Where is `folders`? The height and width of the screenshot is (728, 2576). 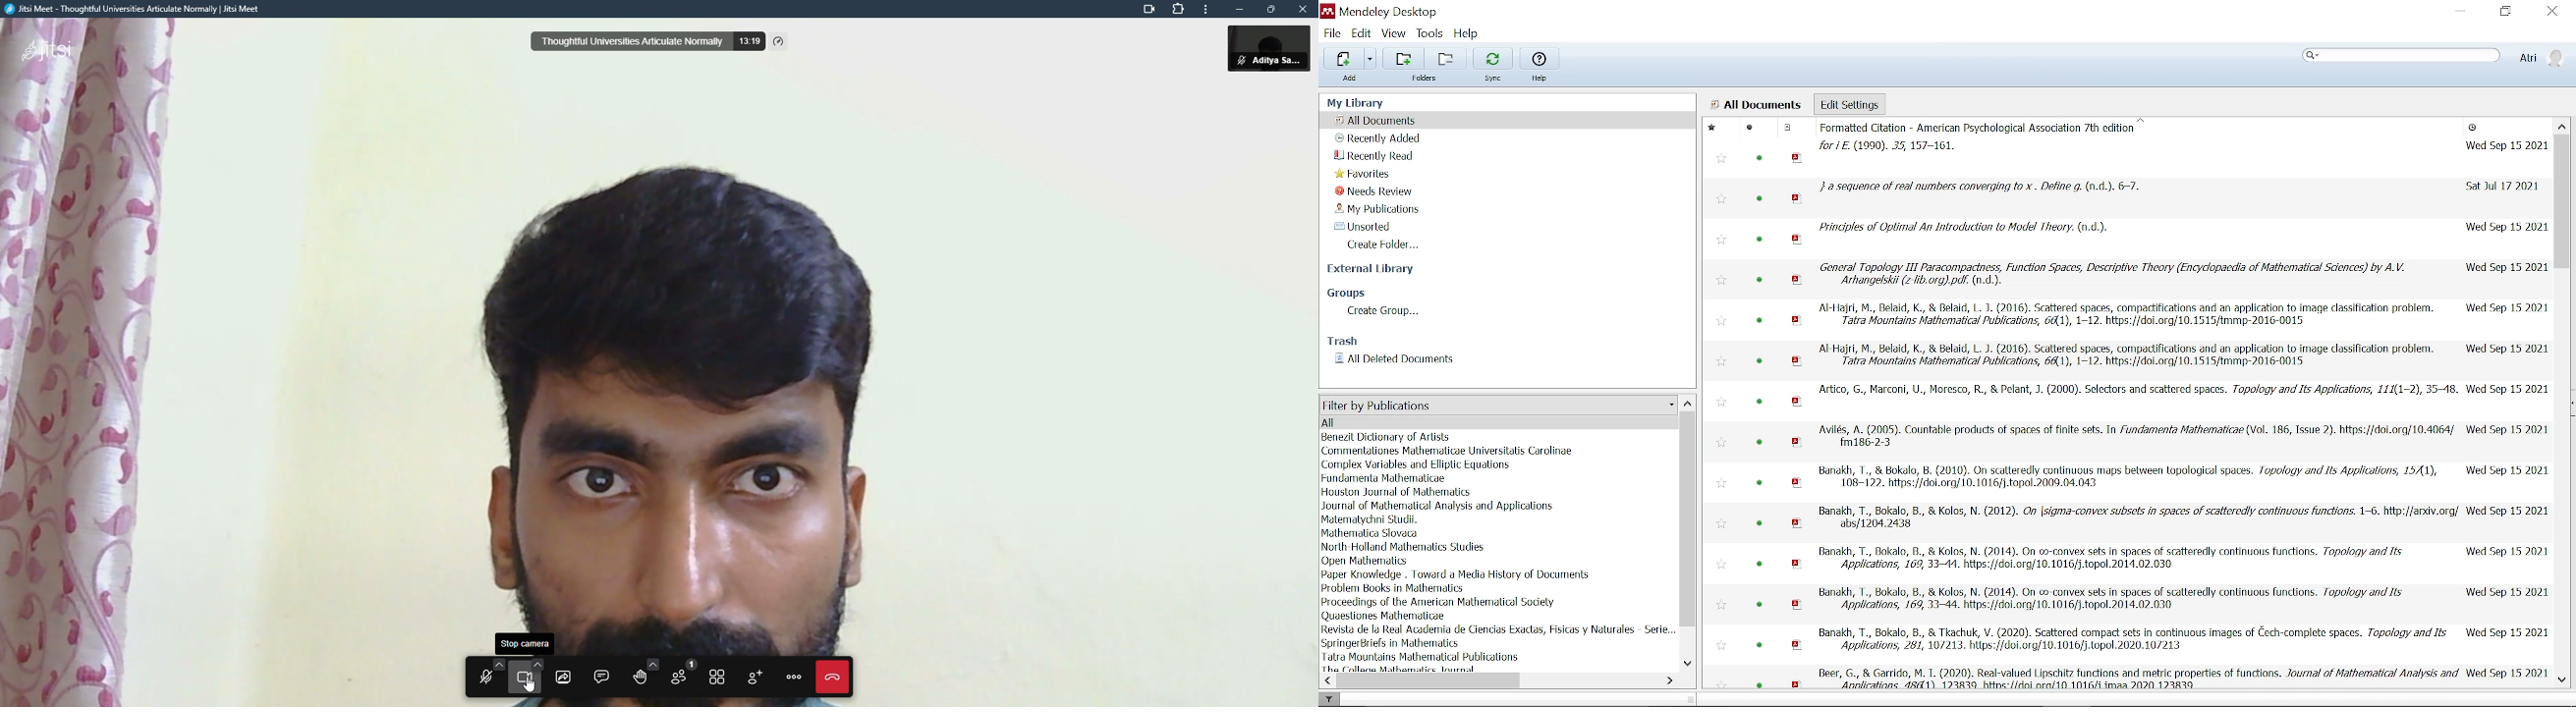
folders is located at coordinates (1426, 78).